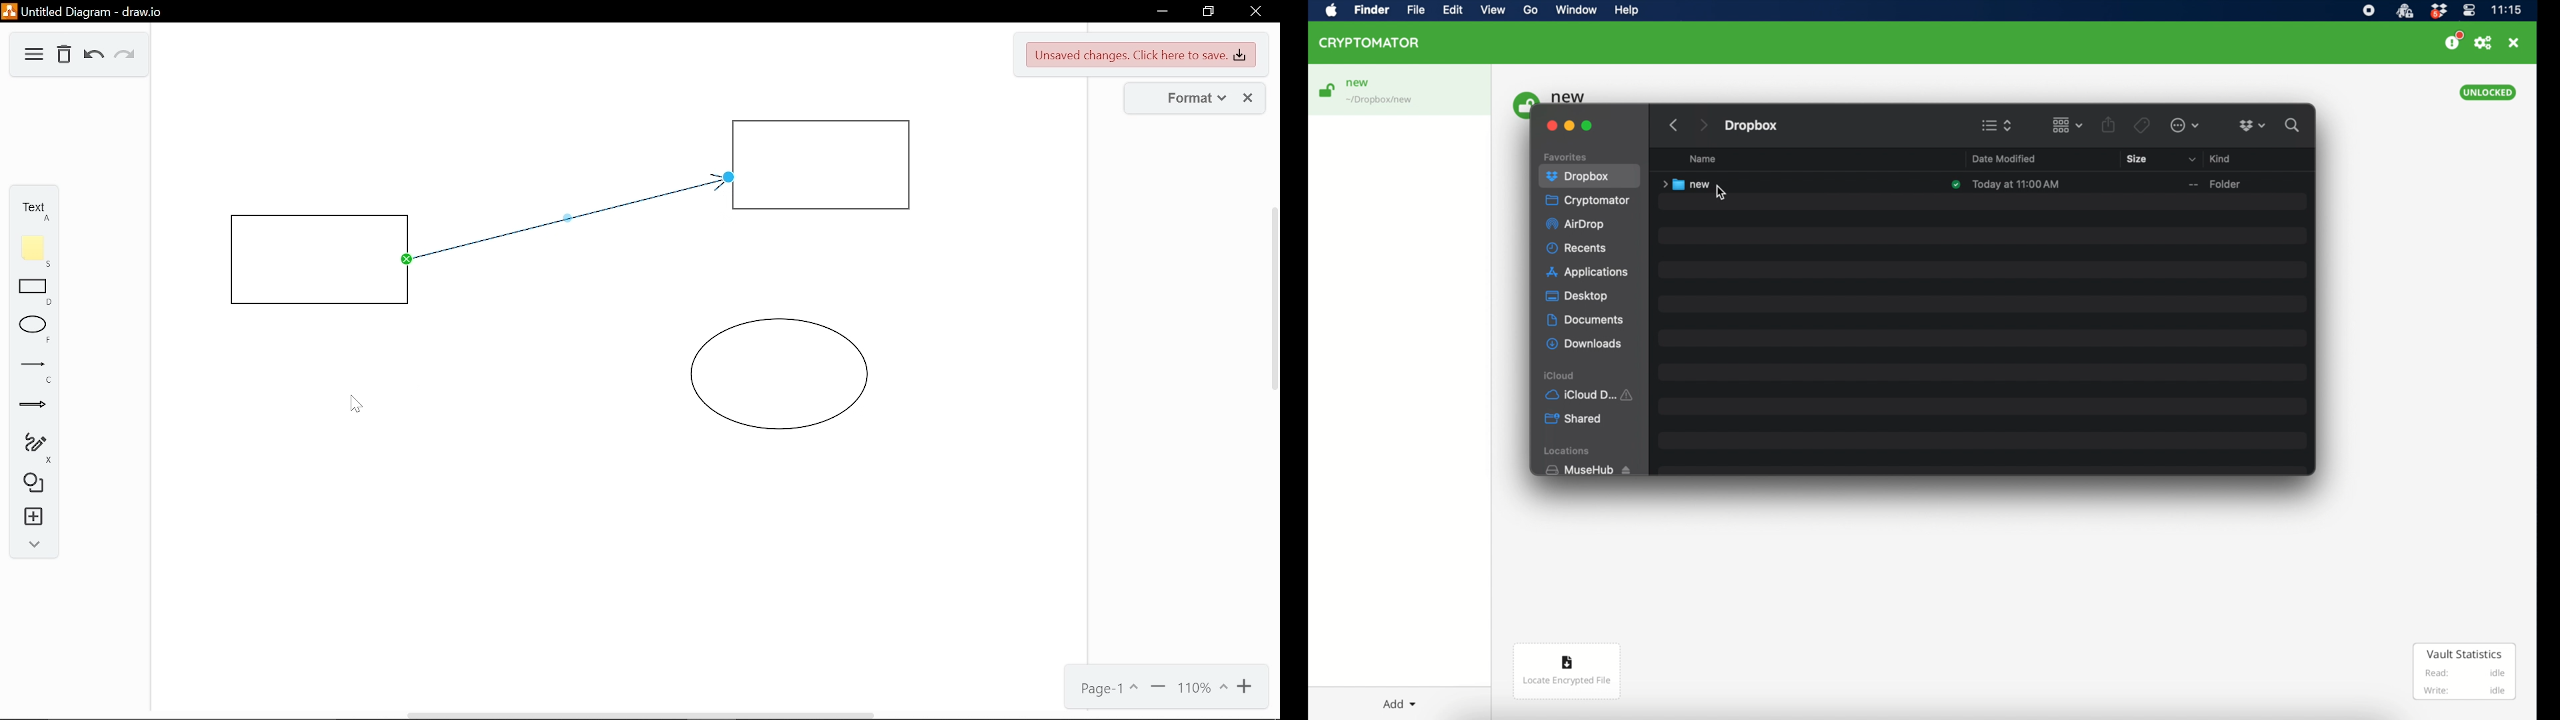 The width and height of the screenshot is (2576, 728). What do you see at coordinates (322, 260) in the screenshot?
I see `Rectangle` at bounding box center [322, 260].